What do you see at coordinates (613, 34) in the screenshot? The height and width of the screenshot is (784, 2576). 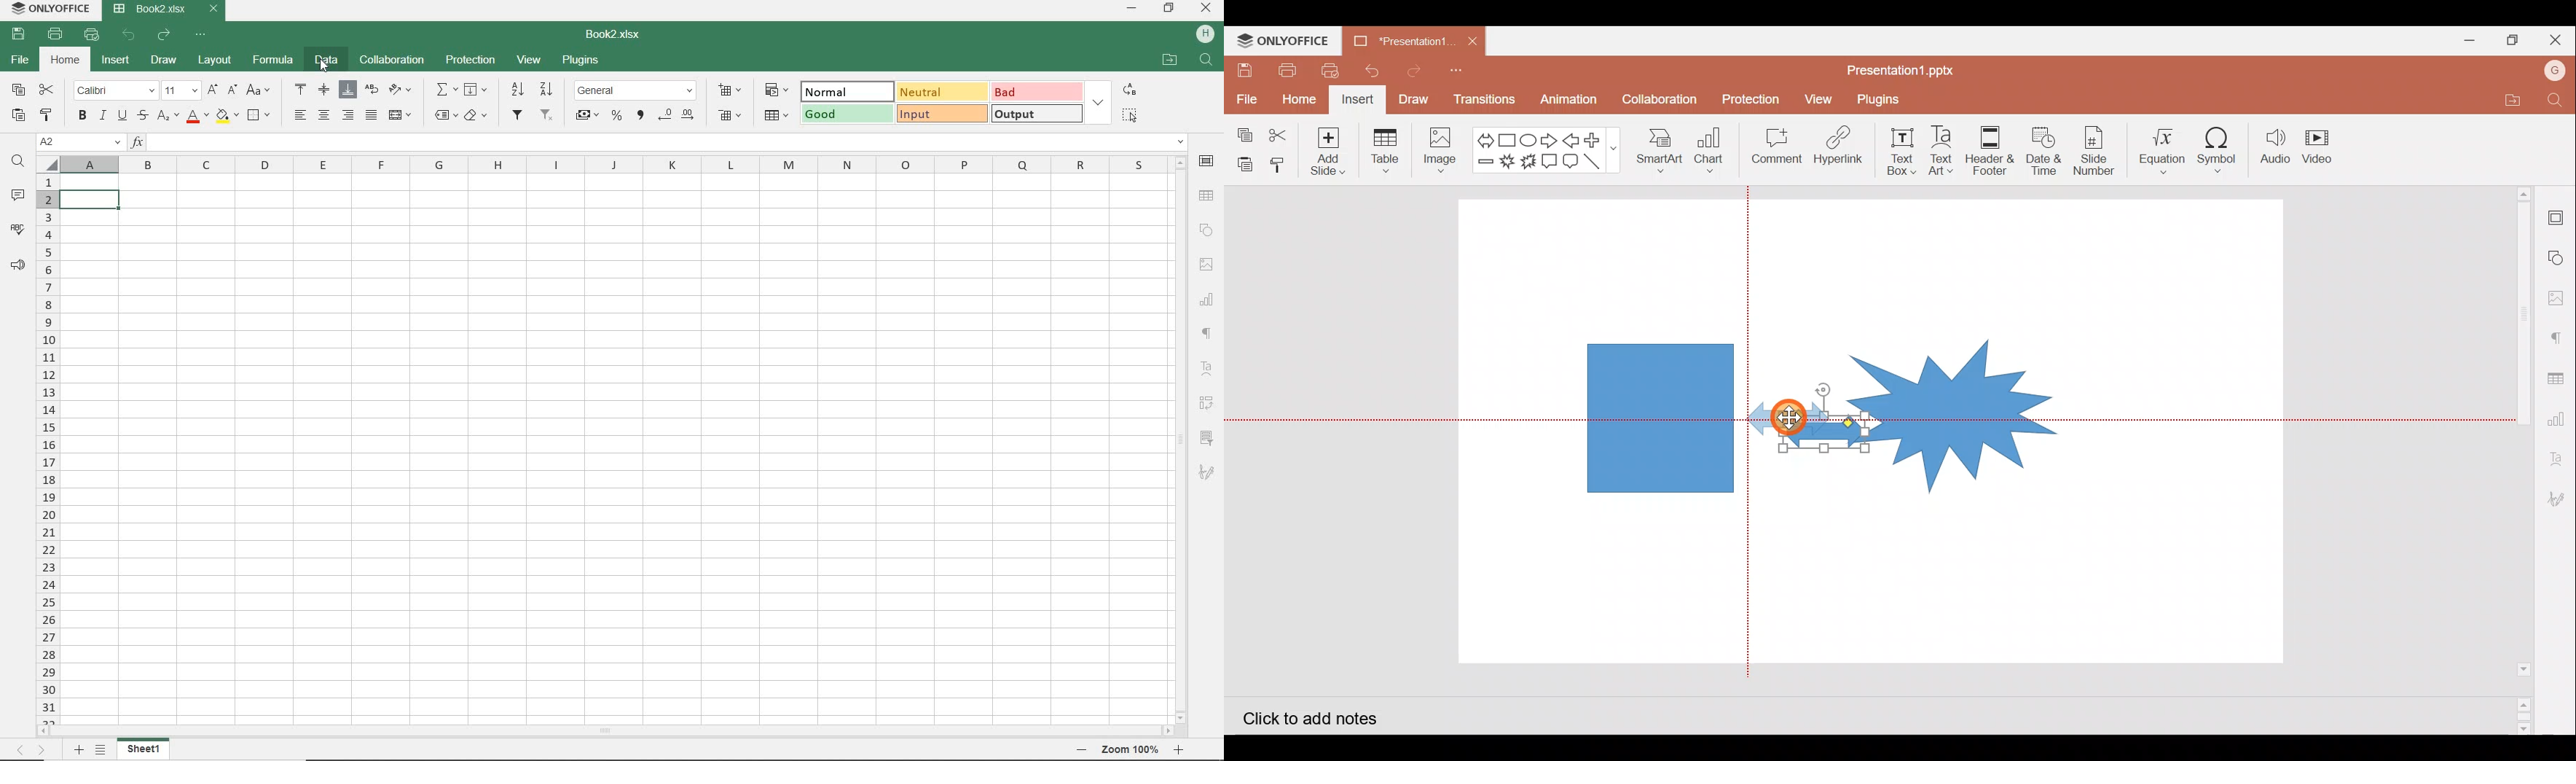 I see `DOCUMENT NAME` at bounding box center [613, 34].